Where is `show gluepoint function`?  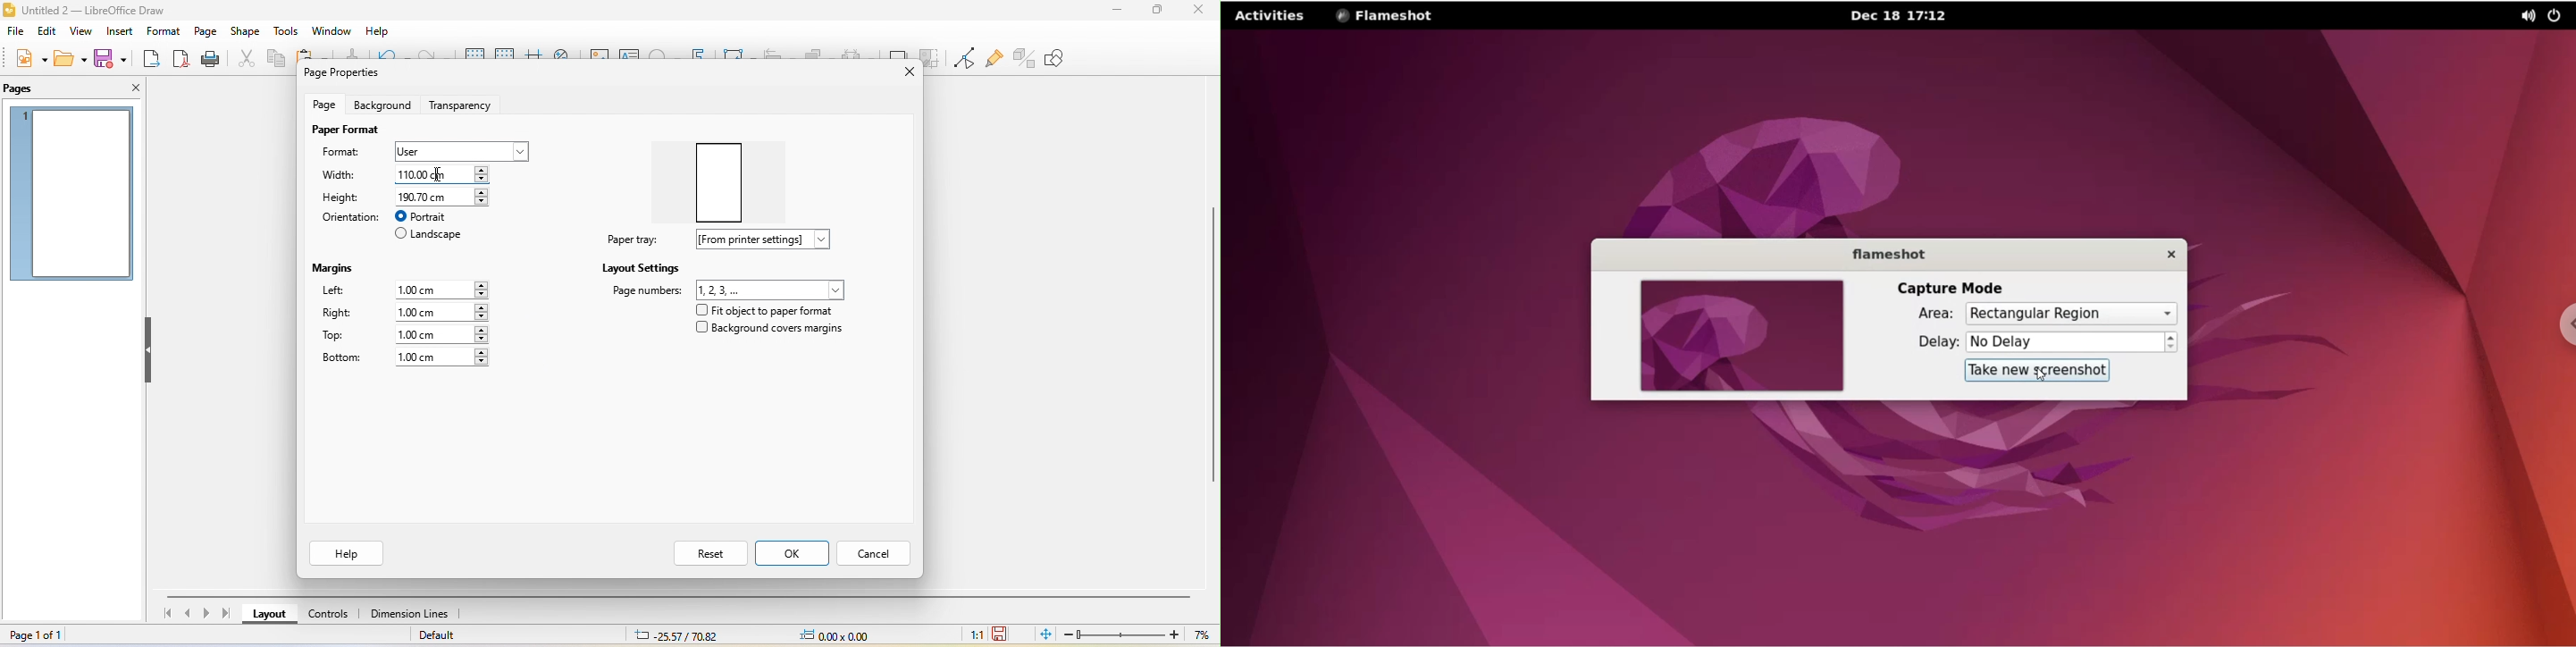 show gluepoint function is located at coordinates (992, 59).